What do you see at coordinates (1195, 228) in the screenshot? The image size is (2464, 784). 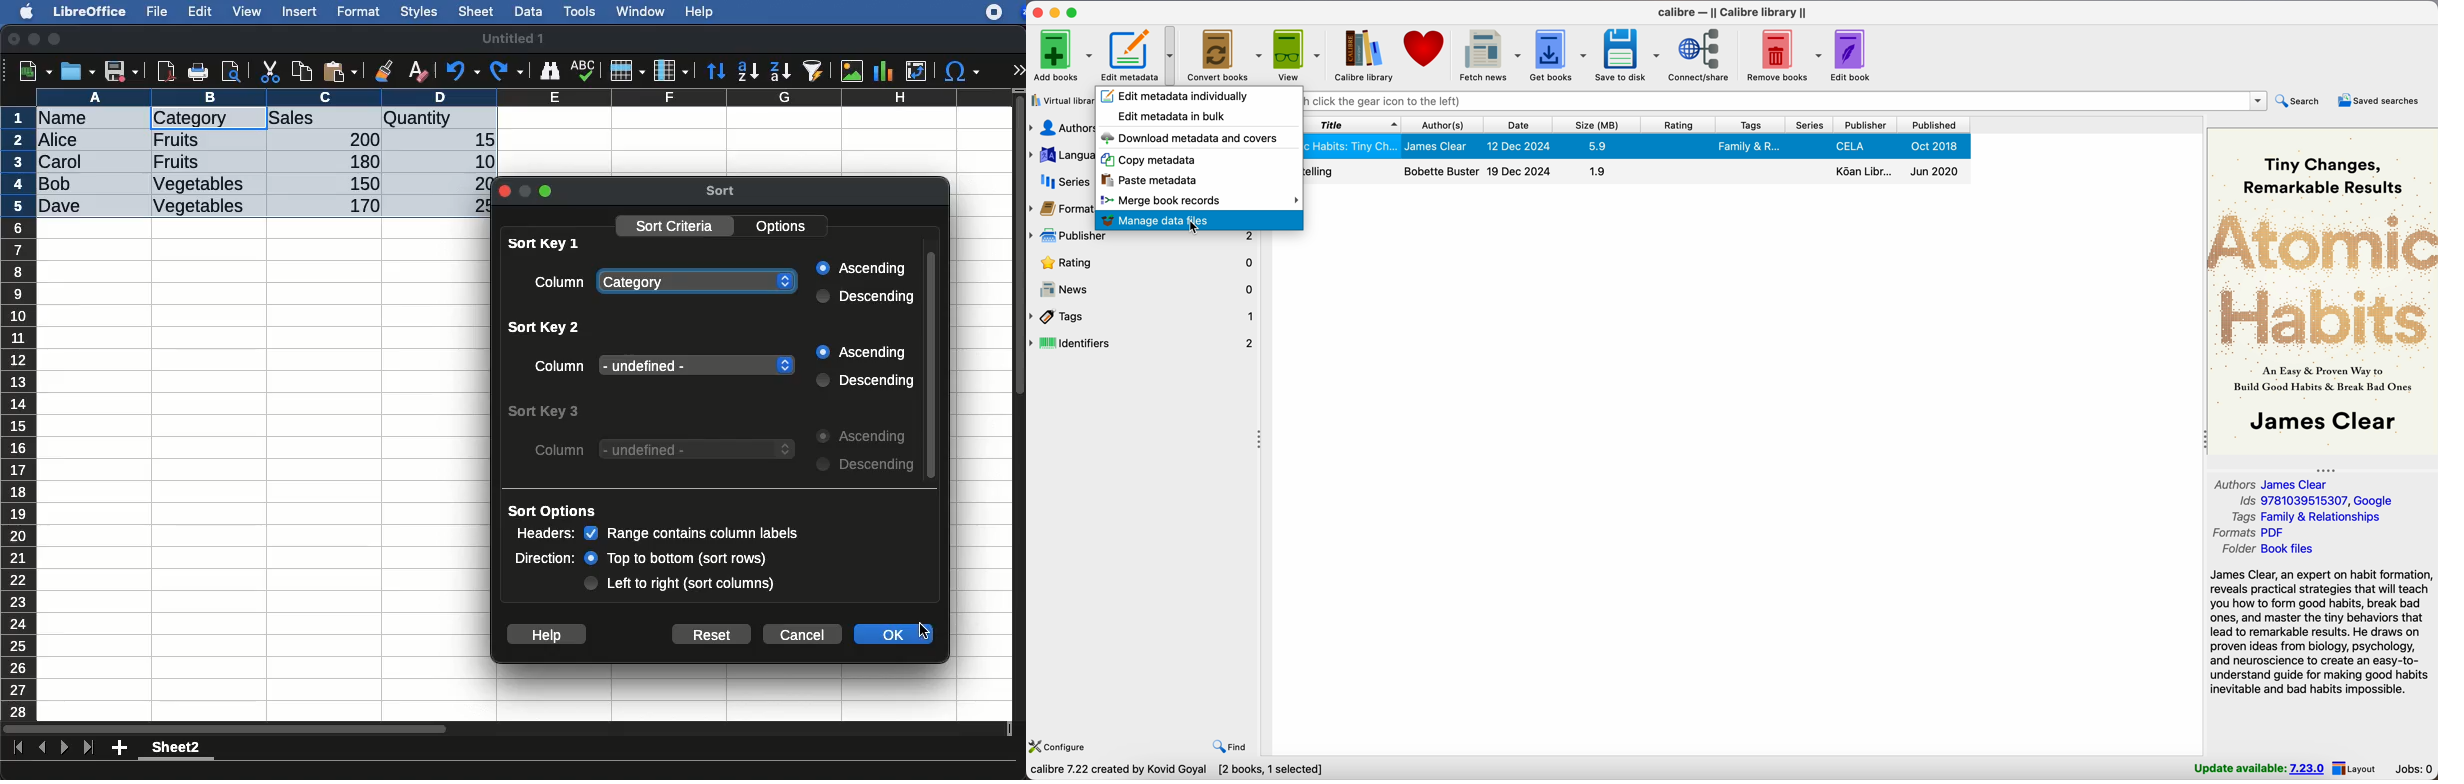 I see `cursor` at bounding box center [1195, 228].